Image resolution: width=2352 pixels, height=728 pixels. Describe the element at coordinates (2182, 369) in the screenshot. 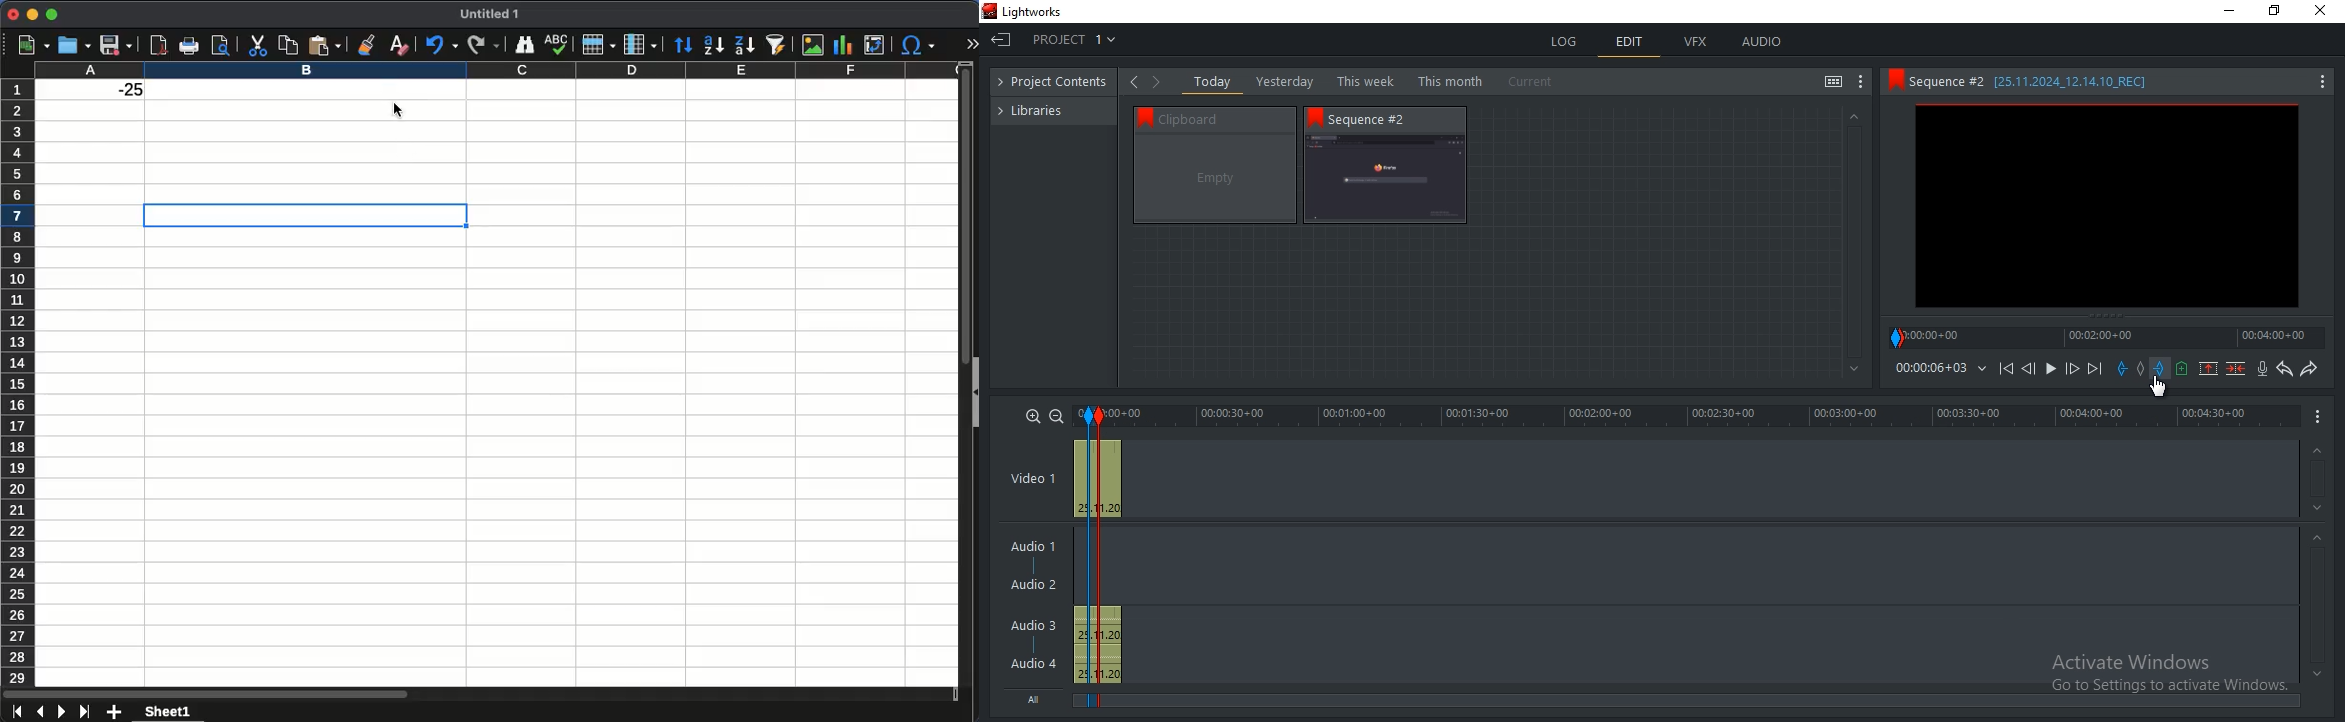

I see `add cue` at that location.